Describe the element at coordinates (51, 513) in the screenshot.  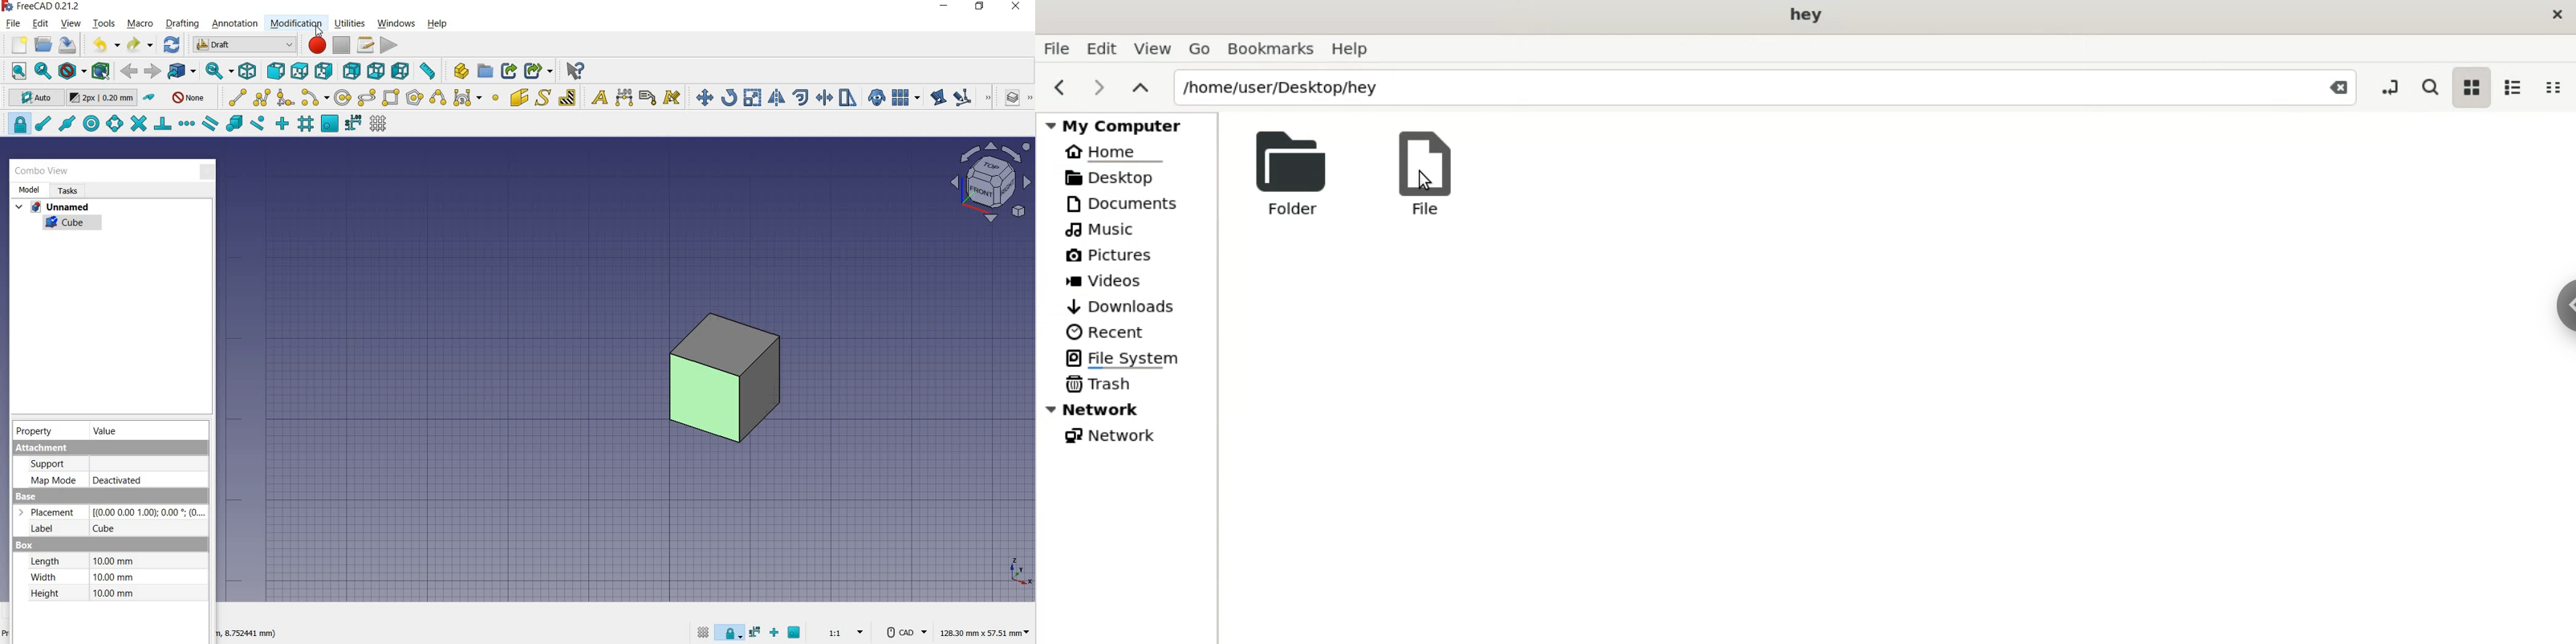
I see `Placement` at that location.